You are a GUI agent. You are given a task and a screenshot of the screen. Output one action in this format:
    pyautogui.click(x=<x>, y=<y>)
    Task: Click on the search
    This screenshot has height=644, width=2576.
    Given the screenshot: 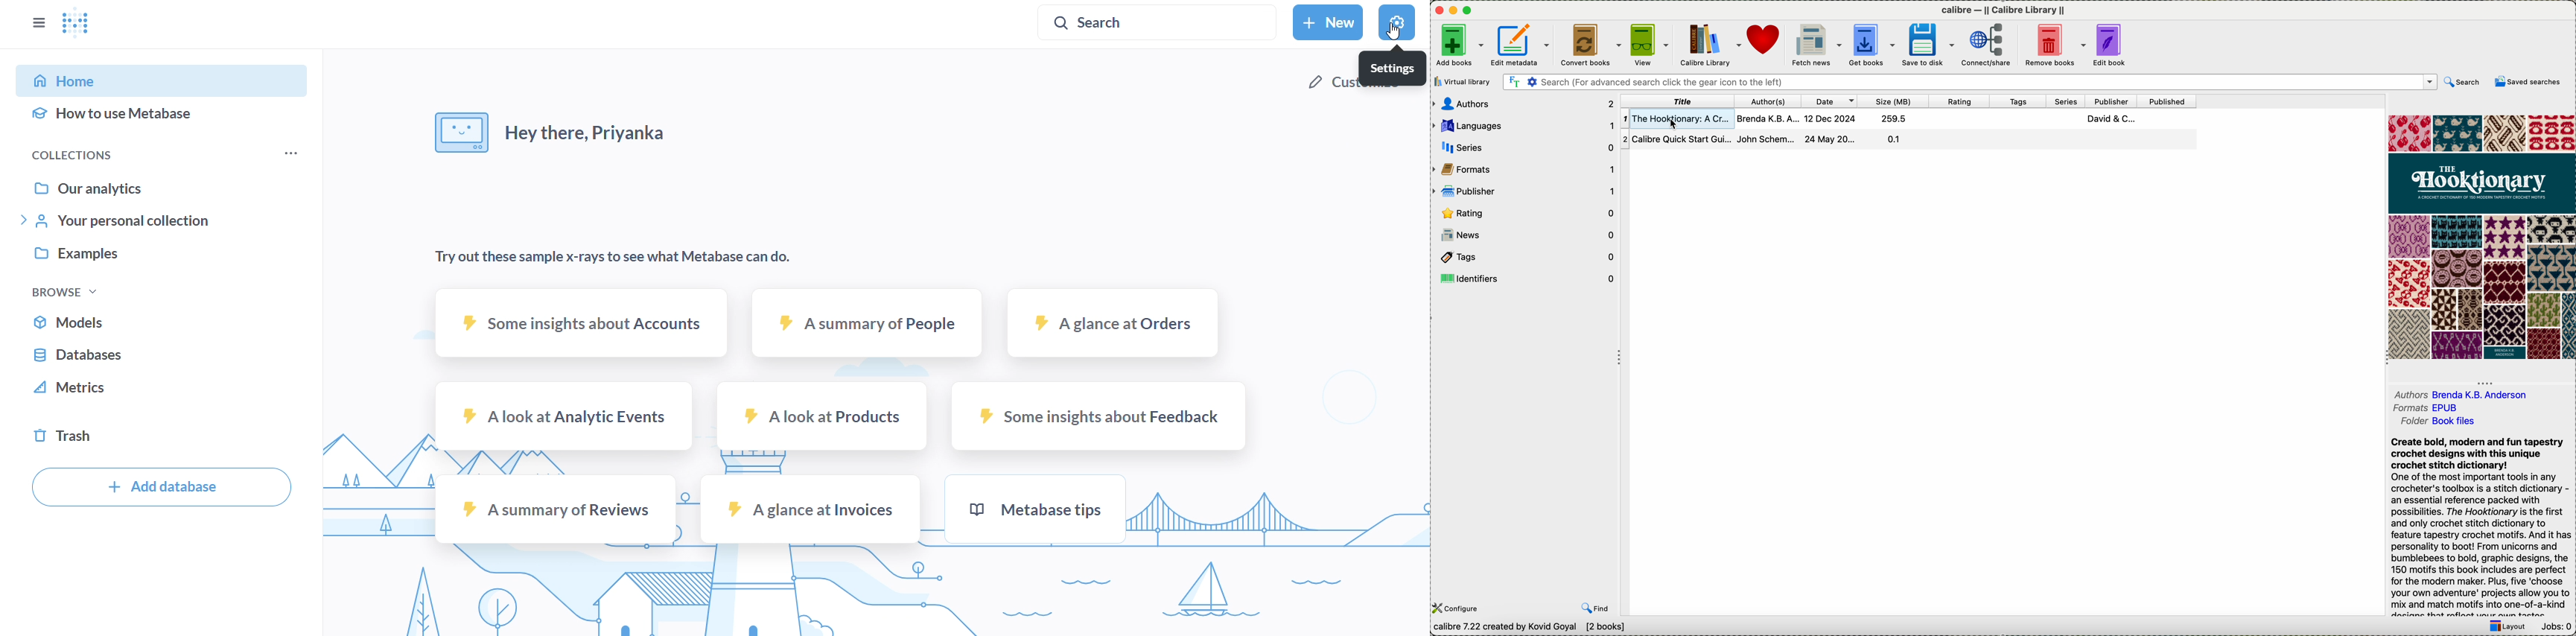 What is the action you would take?
    pyautogui.click(x=2463, y=82)
    